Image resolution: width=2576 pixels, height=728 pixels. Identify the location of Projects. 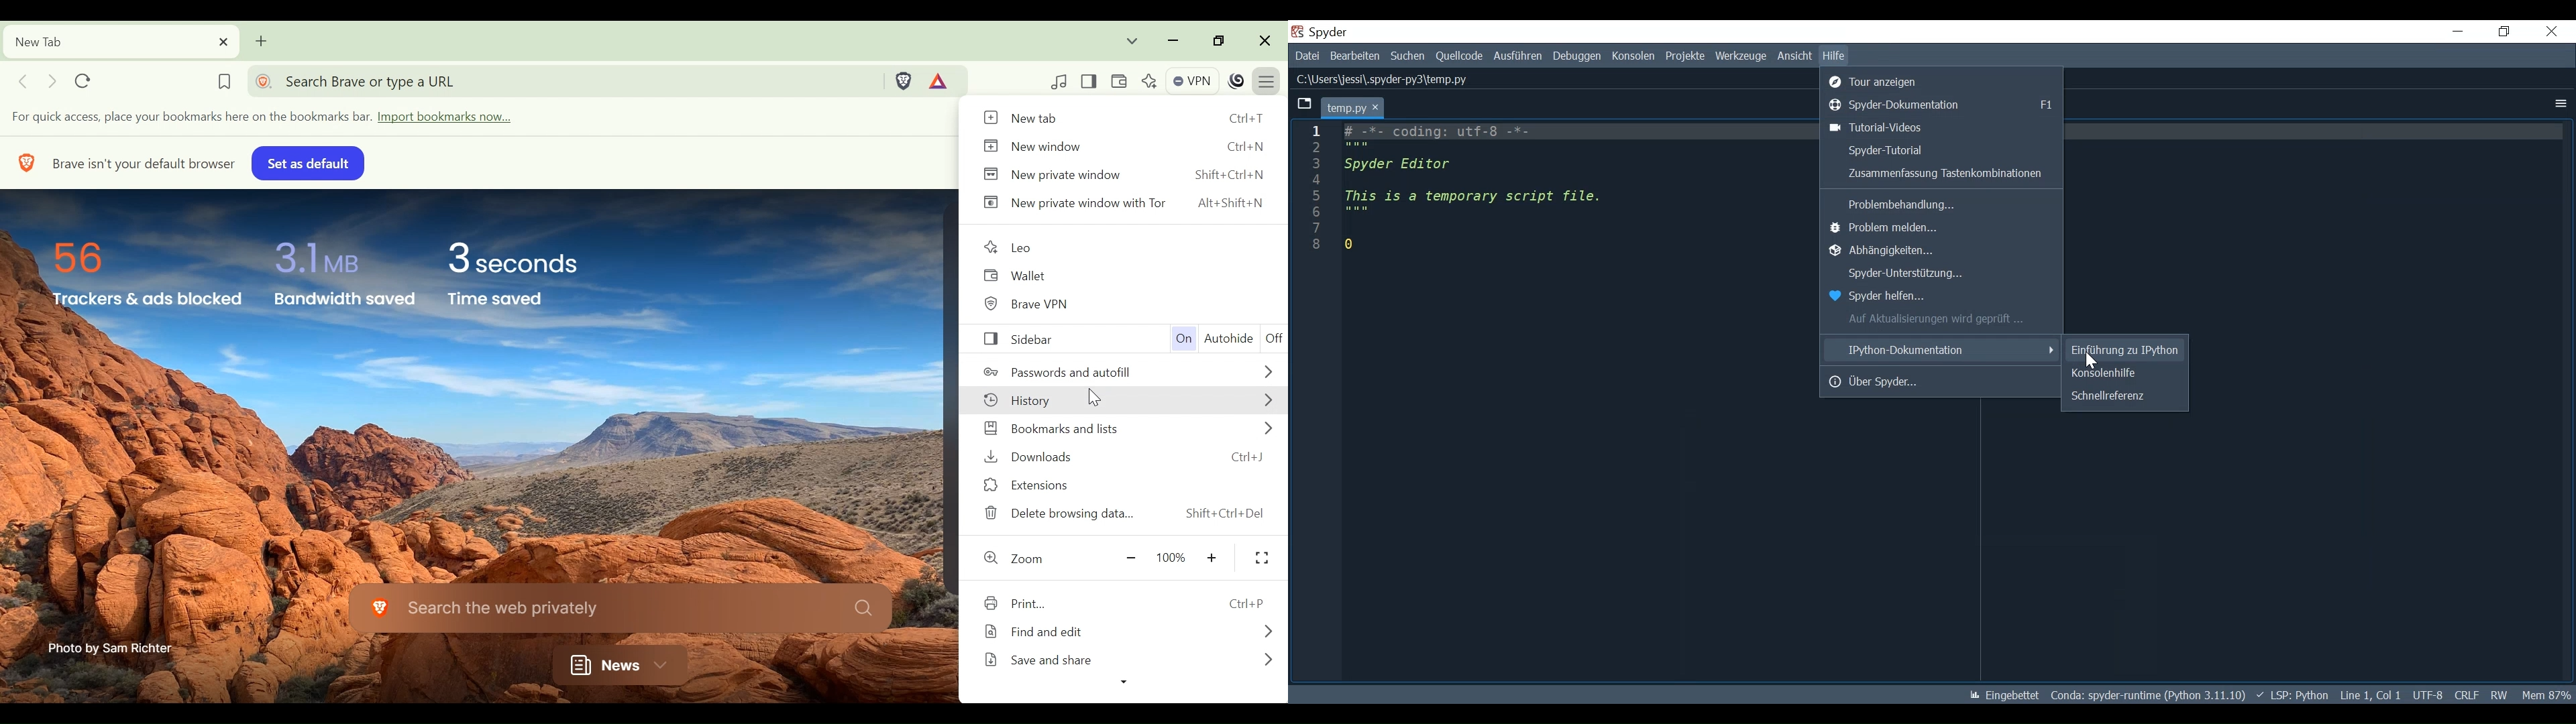
(1686, 57).